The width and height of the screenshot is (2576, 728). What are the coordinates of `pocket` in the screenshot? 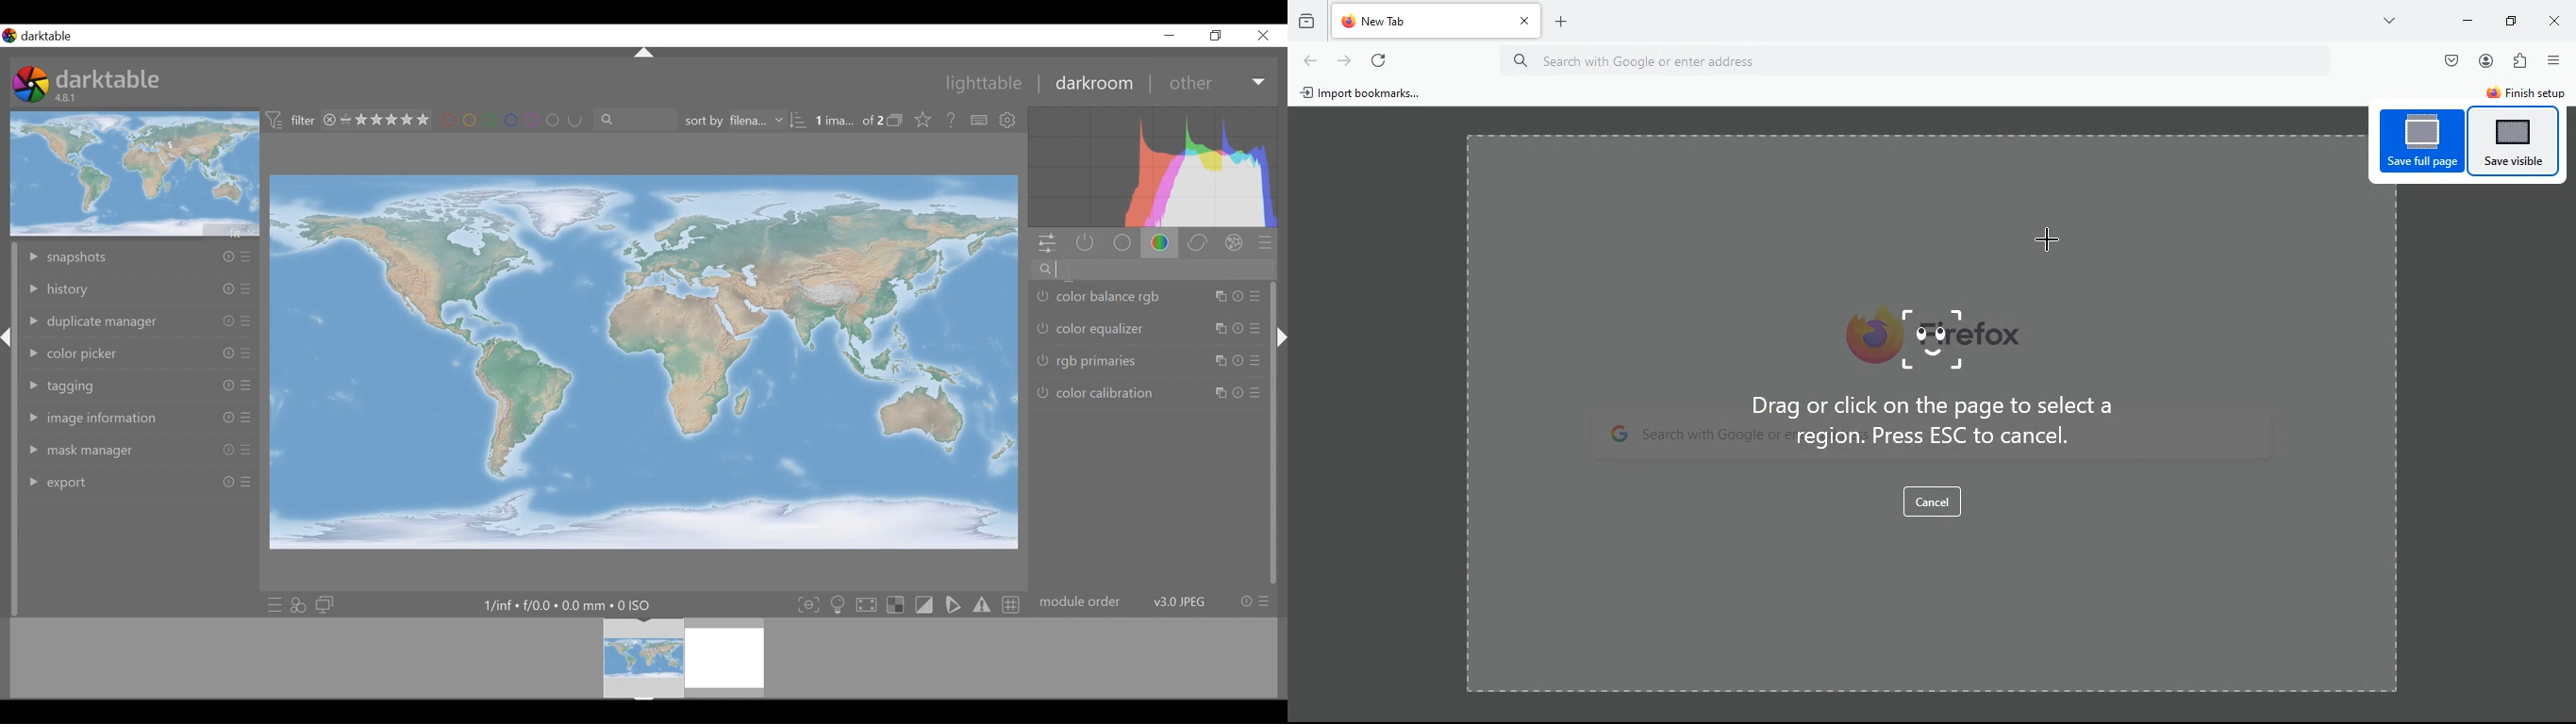 It's located at (2450, 62).